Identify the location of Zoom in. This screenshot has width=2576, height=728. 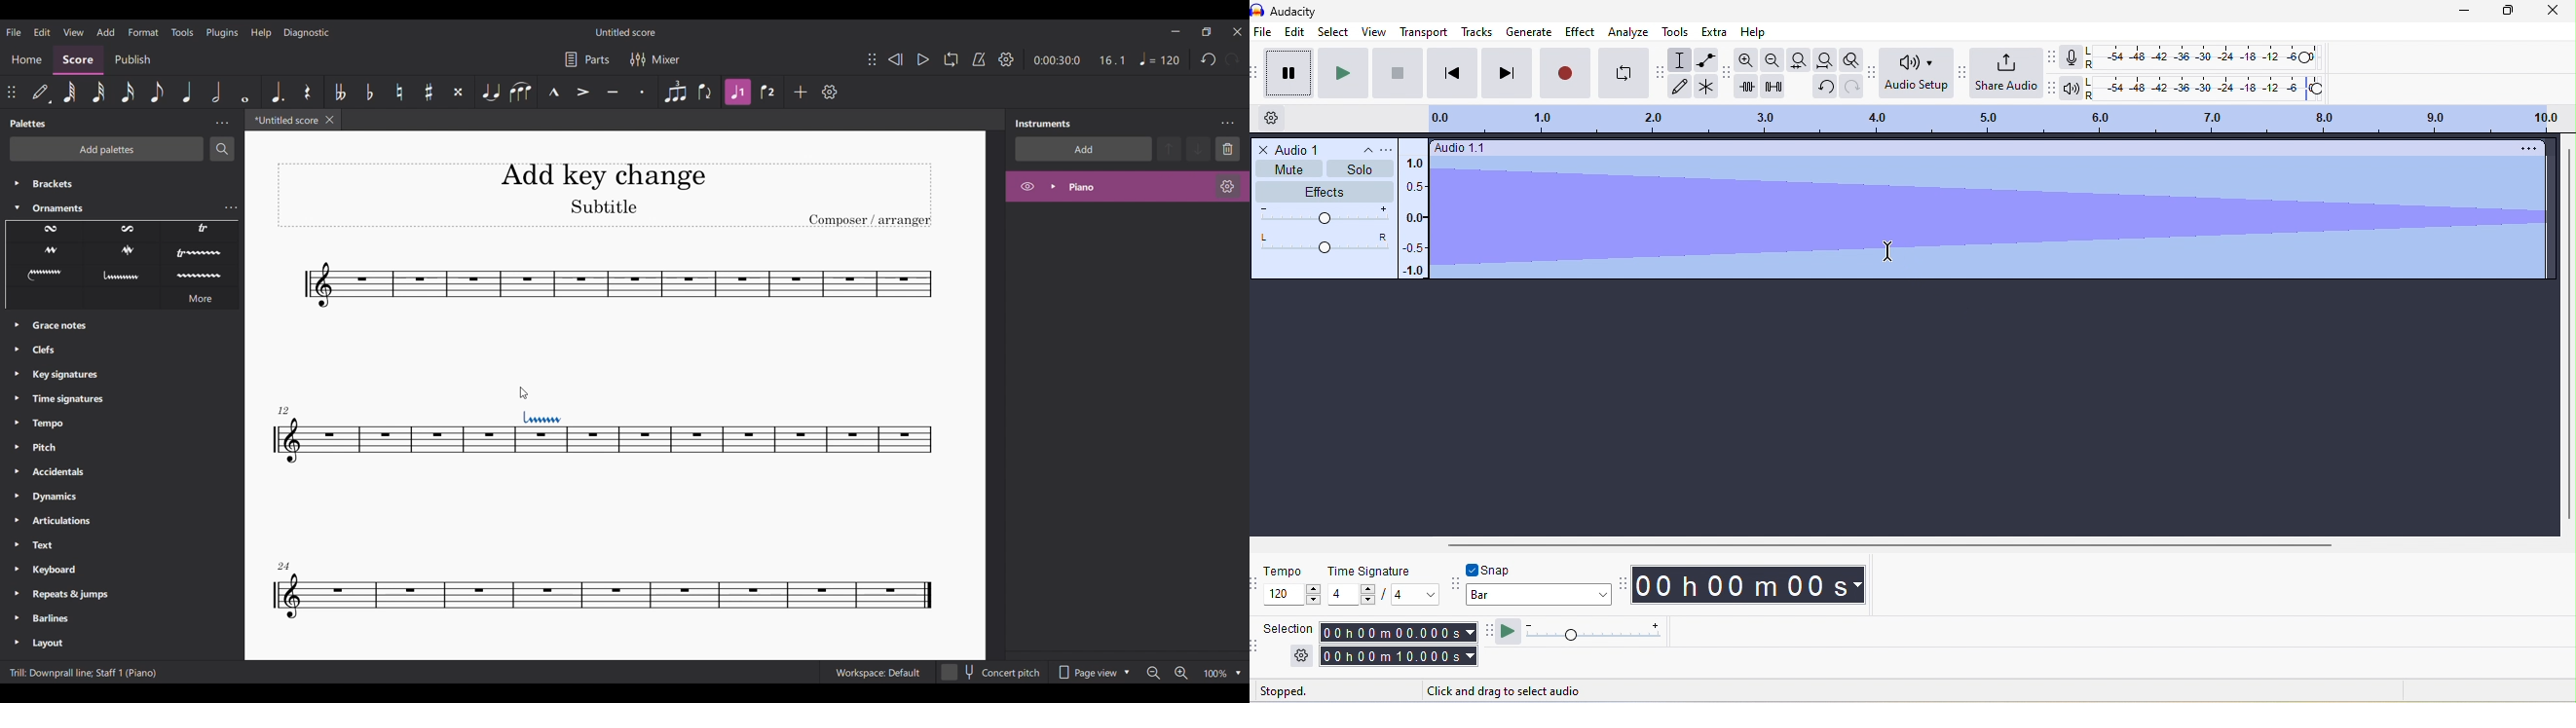
(1182, 673).